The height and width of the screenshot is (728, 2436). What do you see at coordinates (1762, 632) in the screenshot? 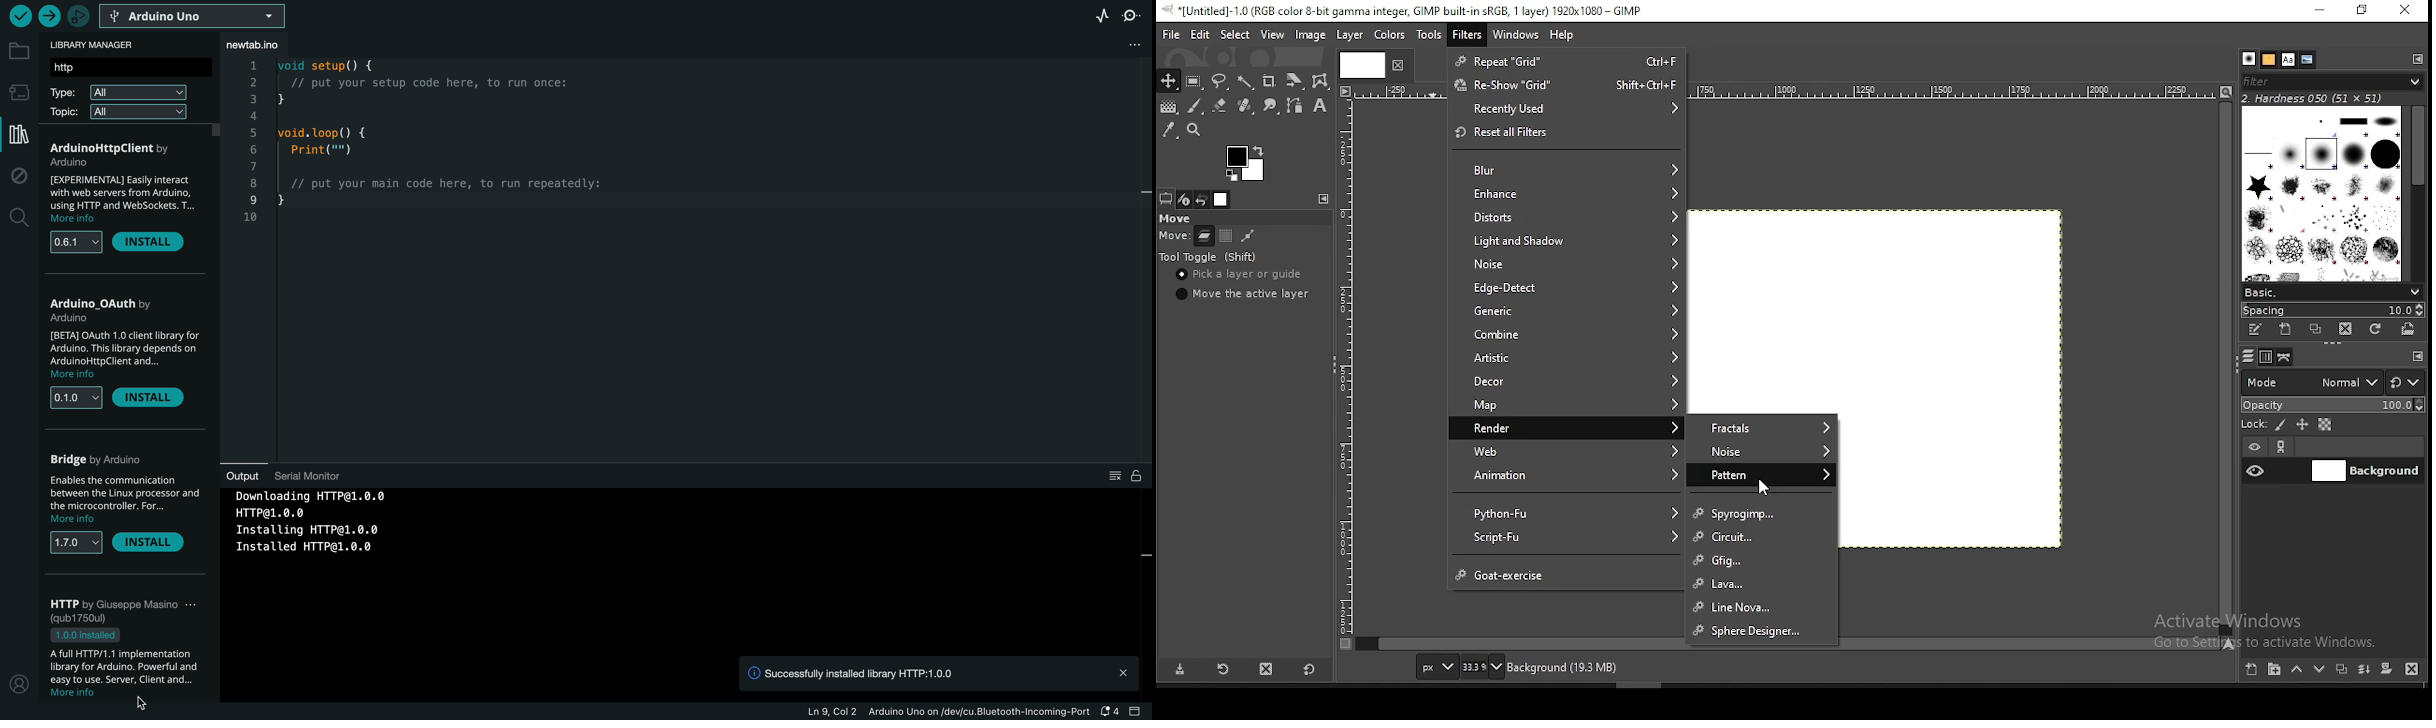
I see `sphere designer` at bounding box center [1762, 632].